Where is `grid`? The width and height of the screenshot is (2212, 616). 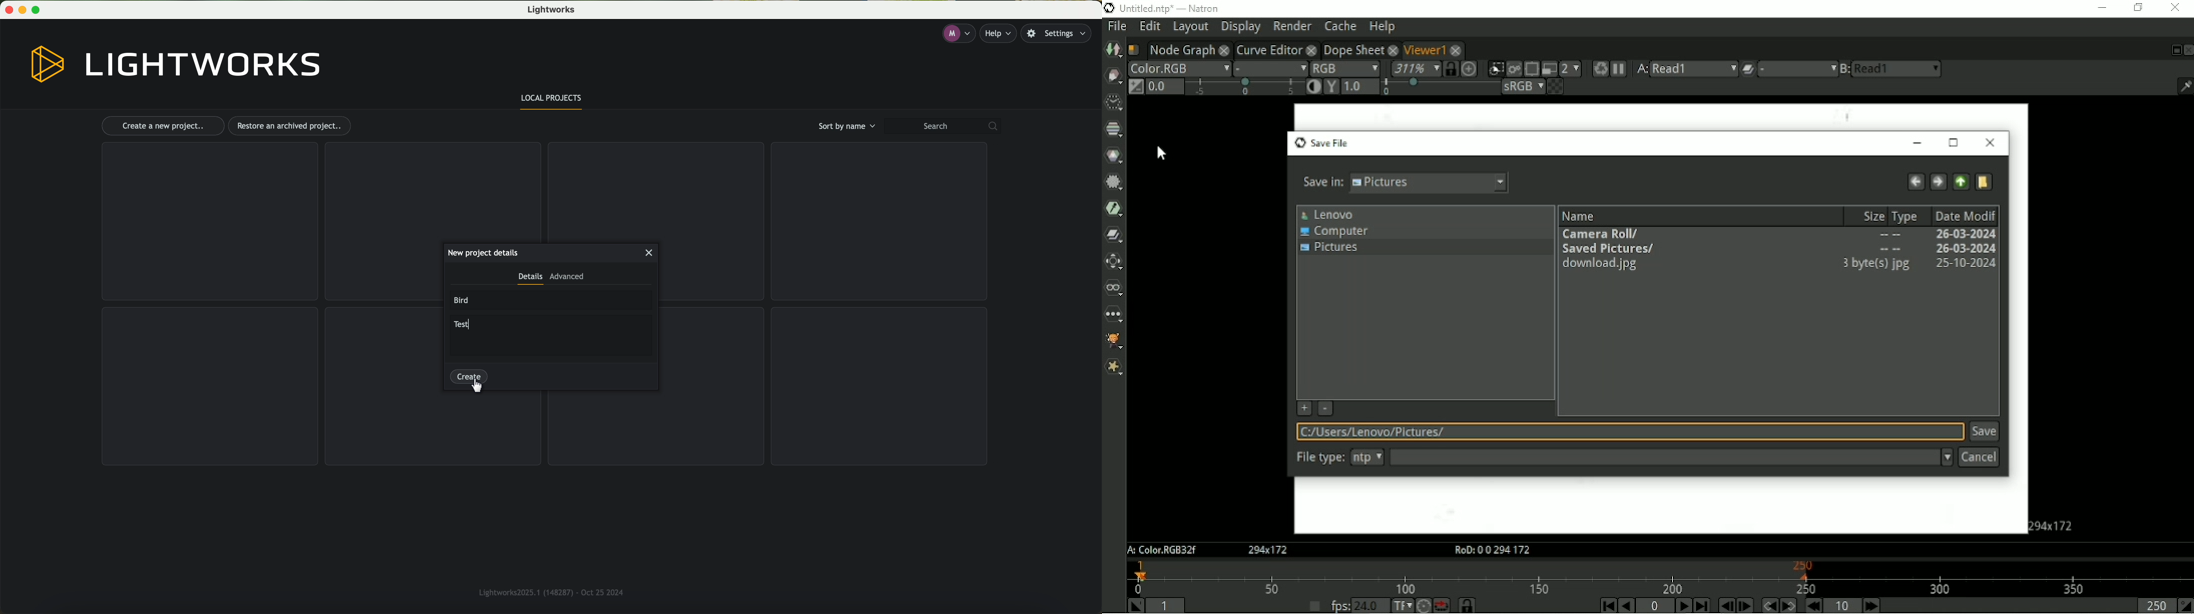
grid is located at coordinates (877, 222).